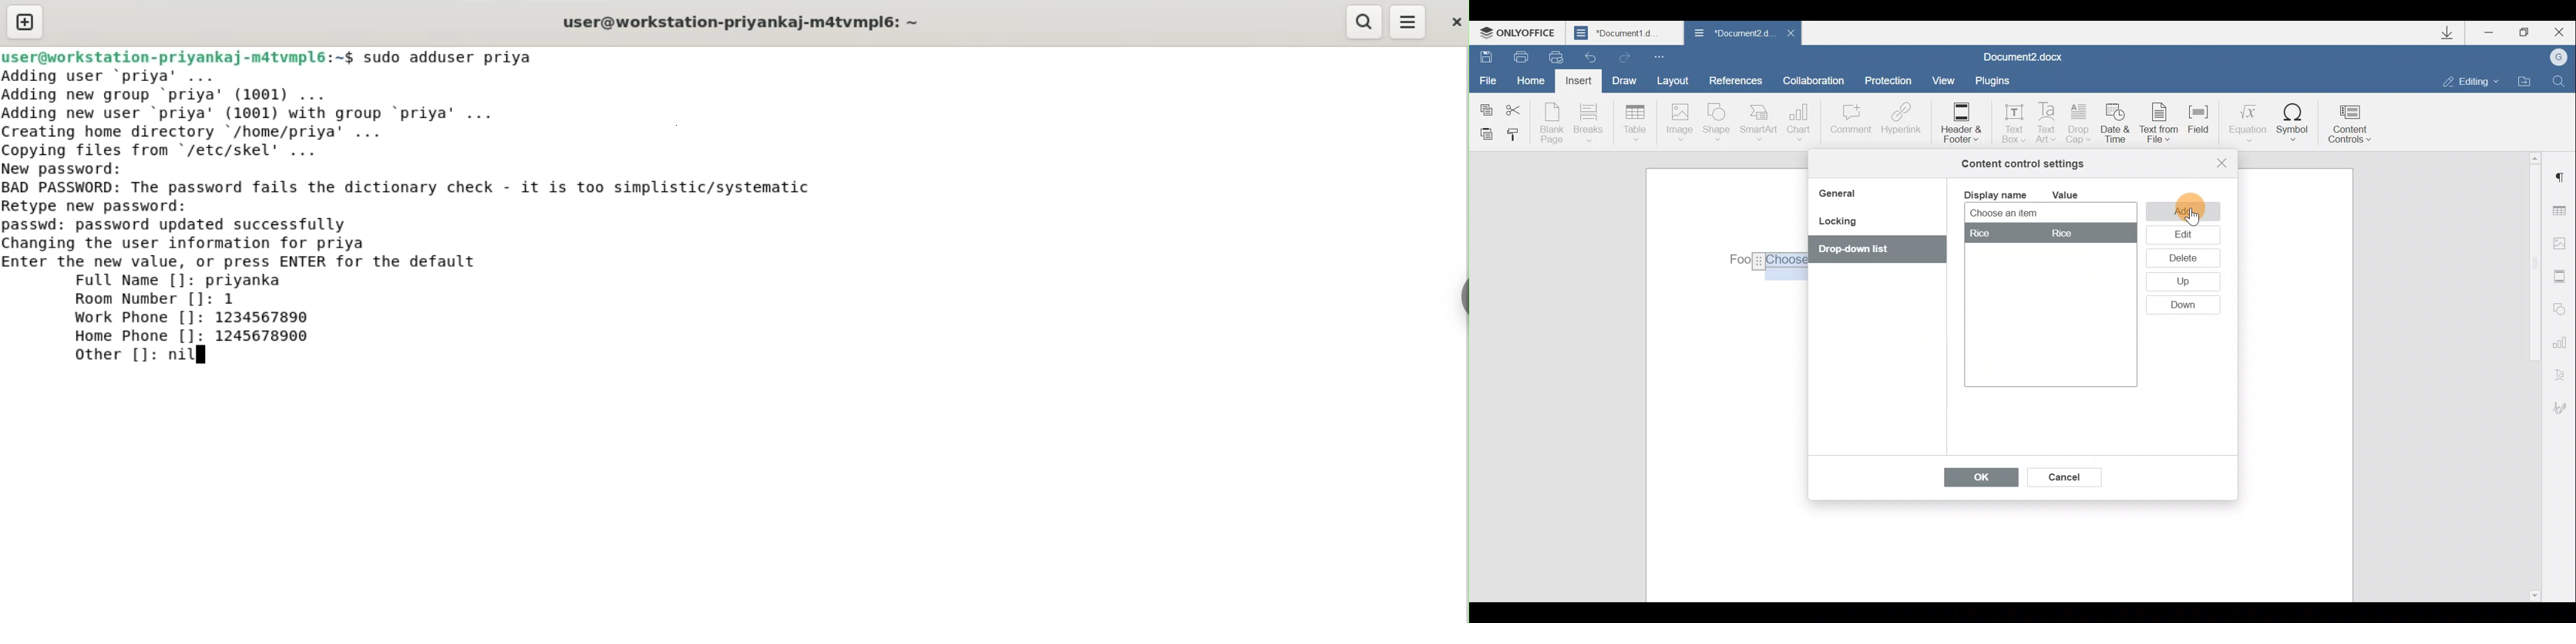 This screenshot has width=2576, height=644. What do you see at coordinates (1520, 108) in the screenshot?
I see `Cut` at bounding box center [1520, 108].